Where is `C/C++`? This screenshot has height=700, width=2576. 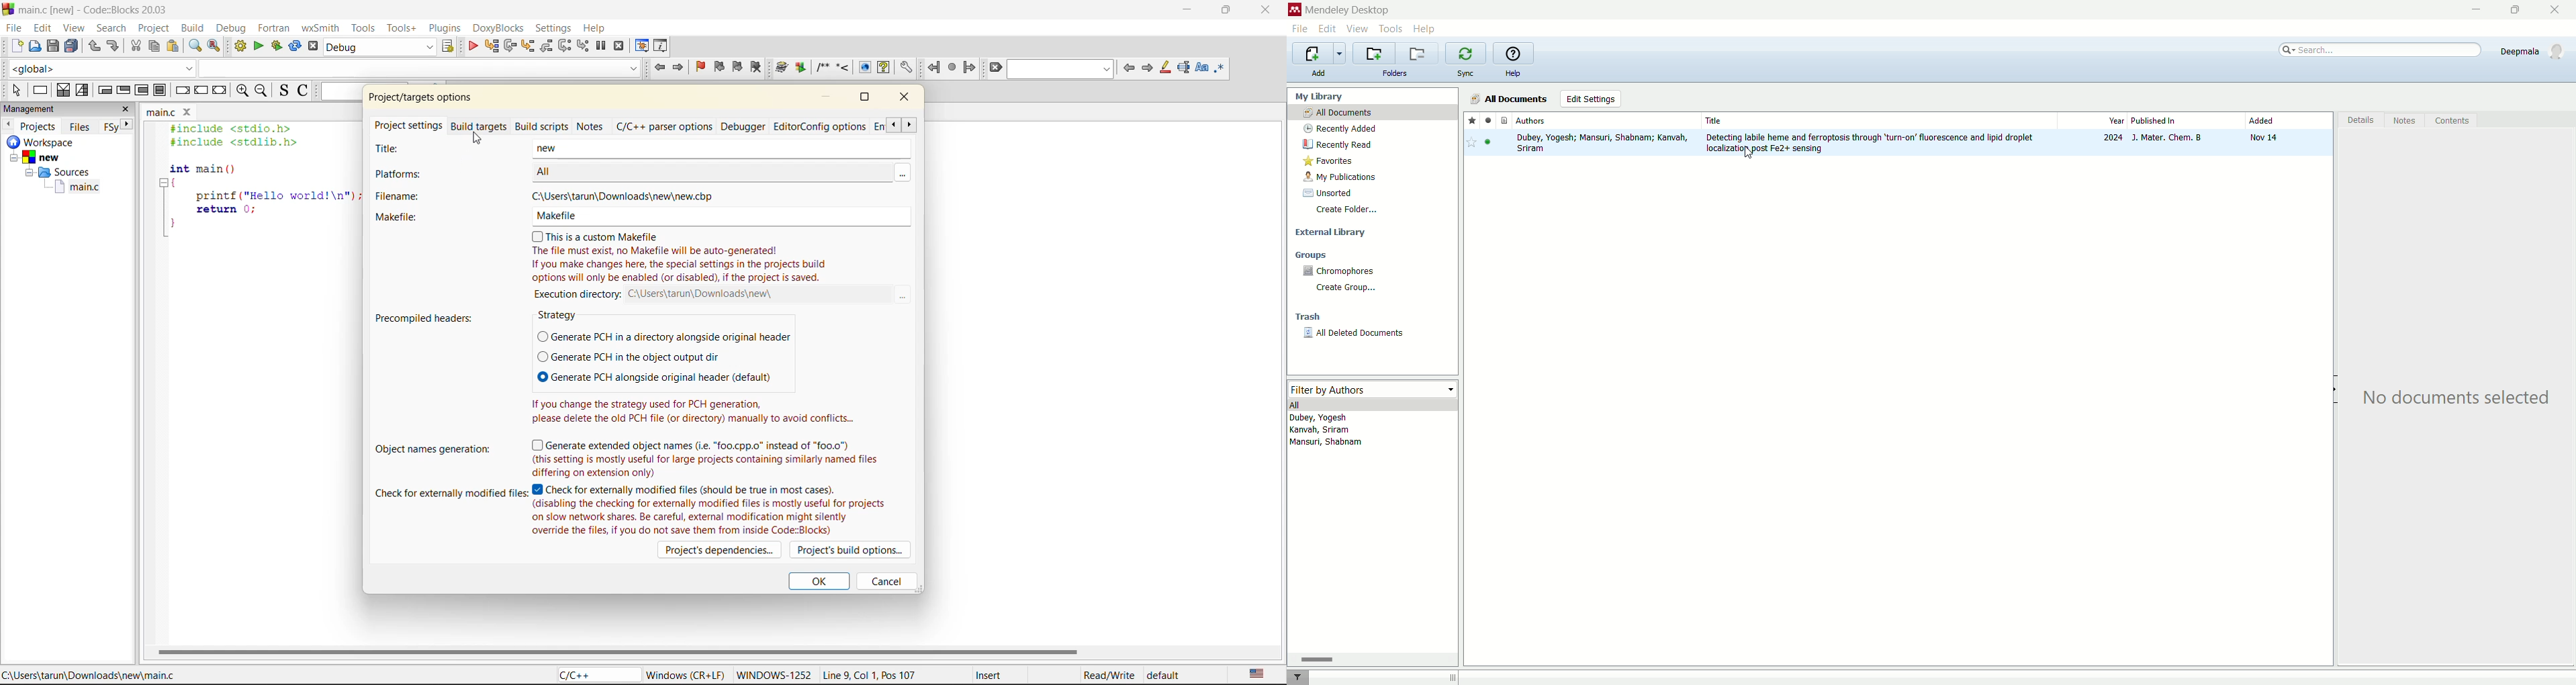 C/C++ is located at coordinates (594, 674).